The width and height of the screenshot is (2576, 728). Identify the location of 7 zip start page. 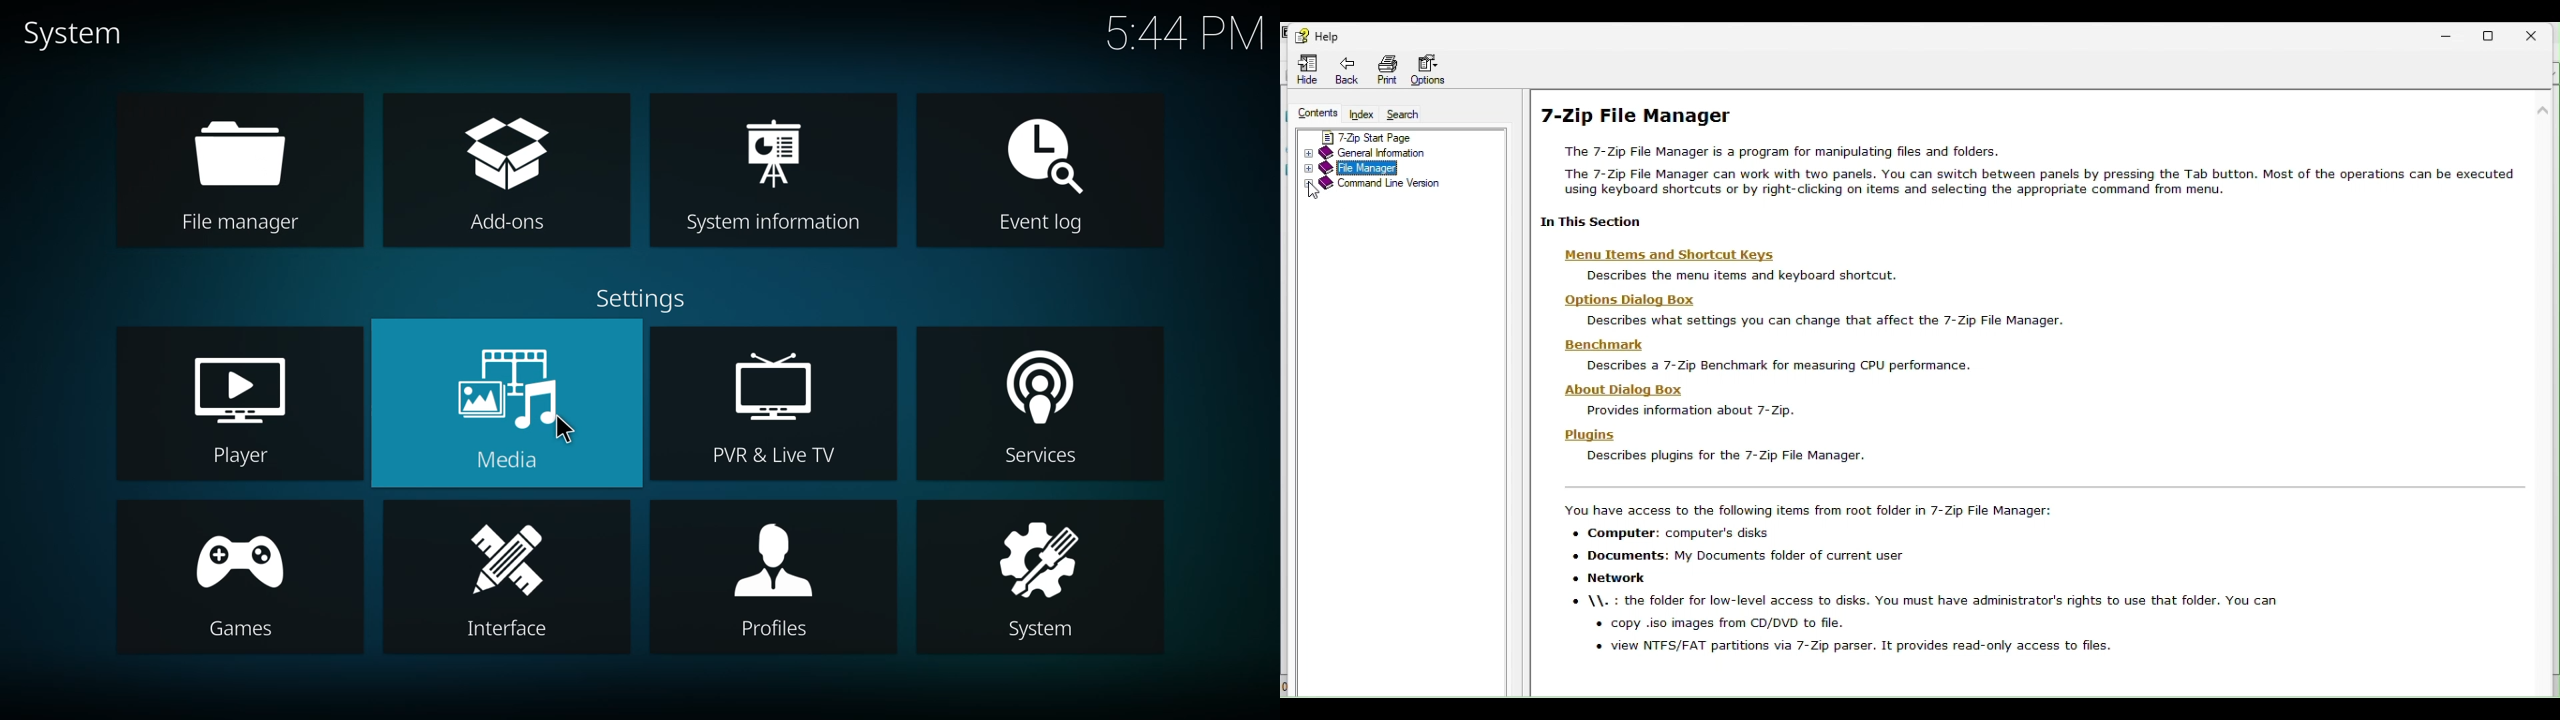
(1393, 136).